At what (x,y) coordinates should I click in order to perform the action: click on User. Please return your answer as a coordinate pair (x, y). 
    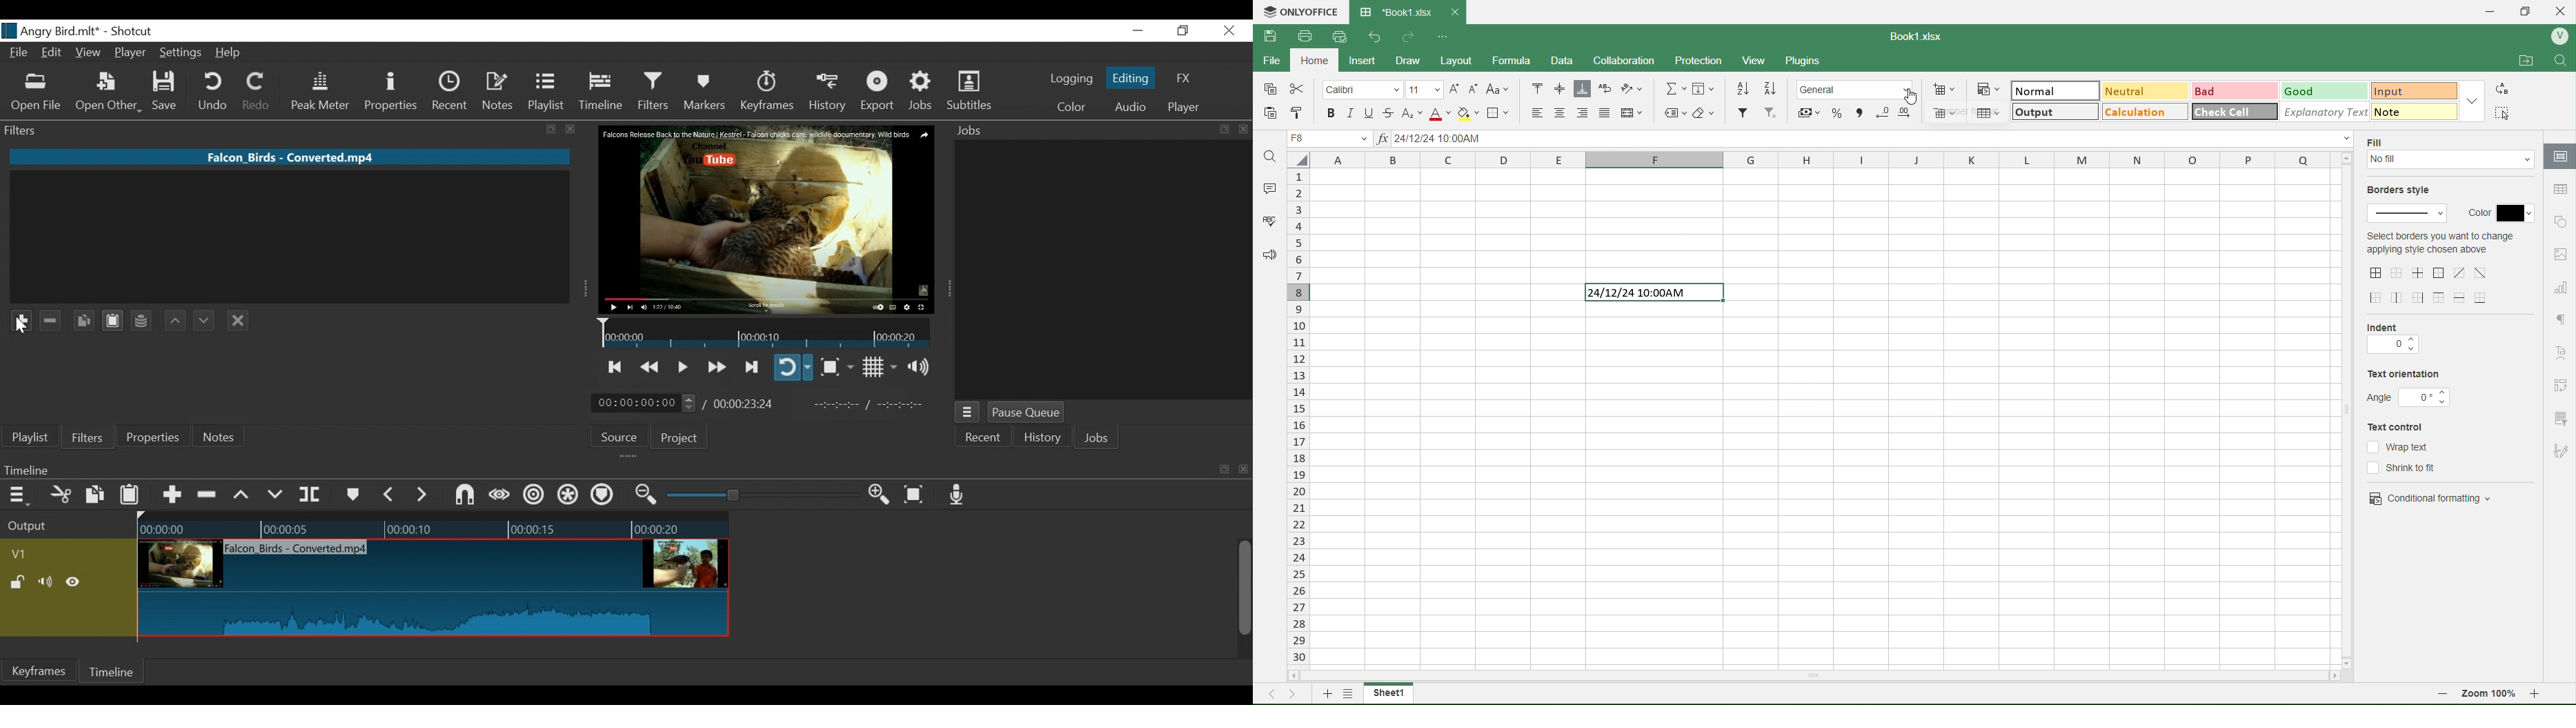
    Looking at the image, I should click on (2559, 37).